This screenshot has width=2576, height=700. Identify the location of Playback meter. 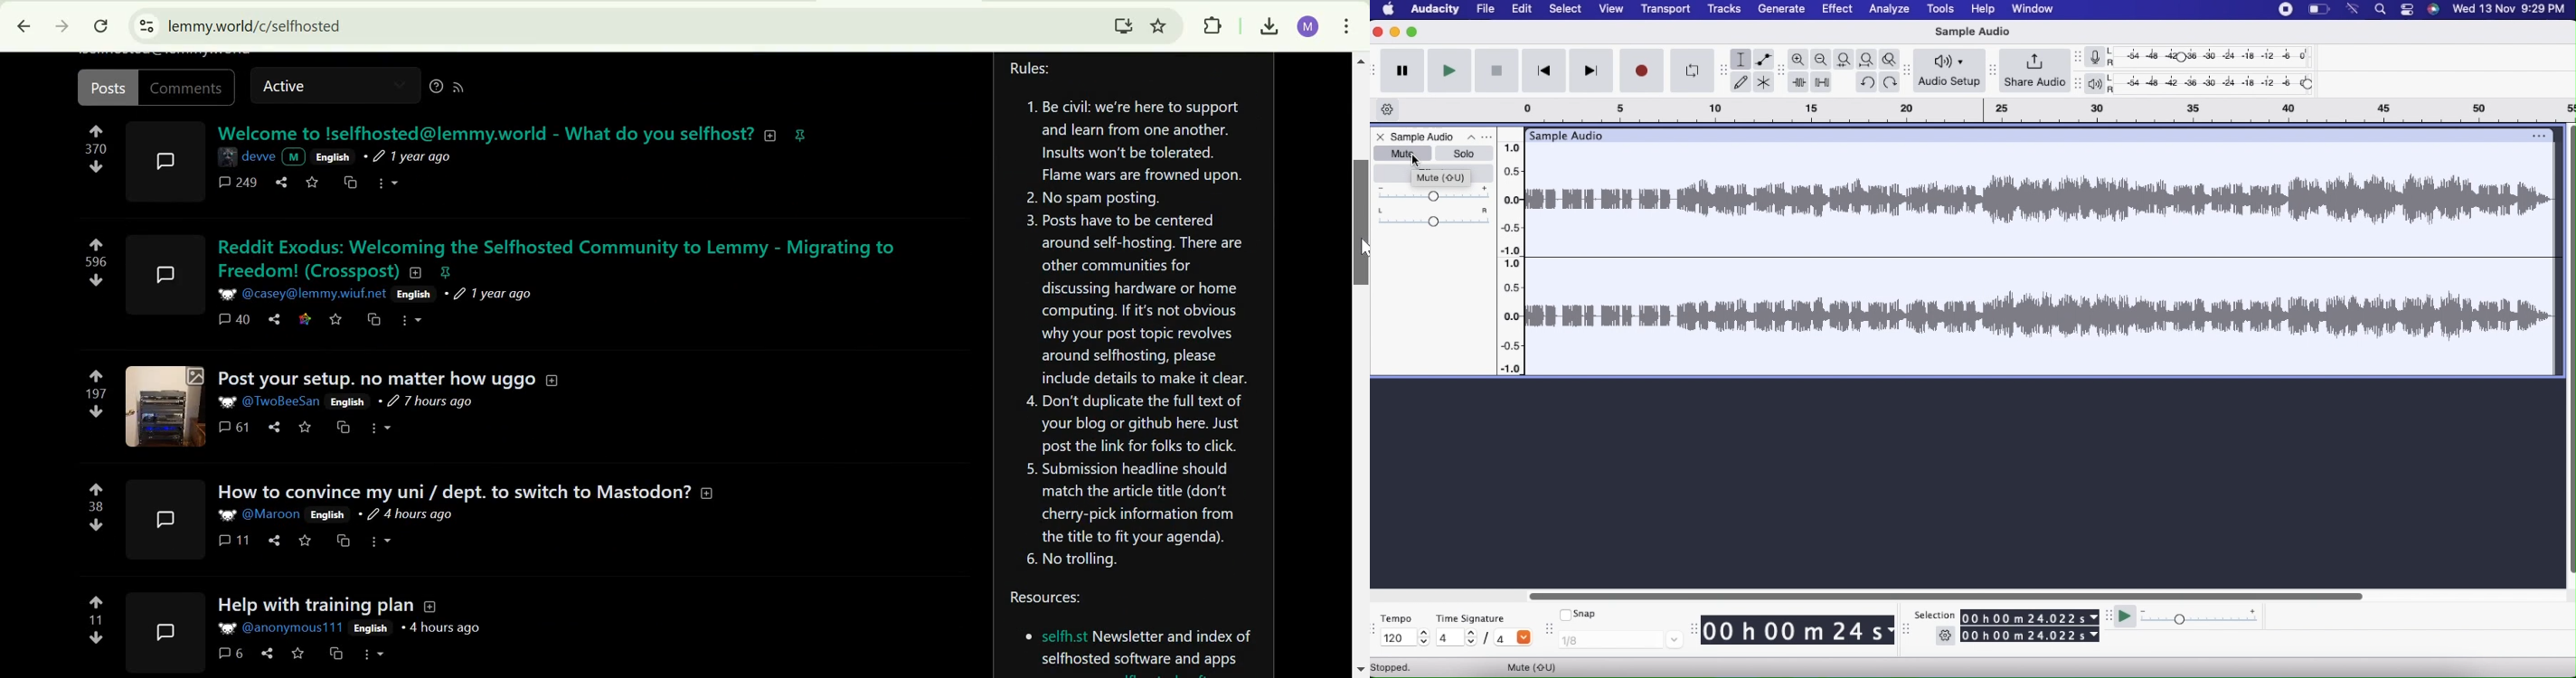
(2099, 84).